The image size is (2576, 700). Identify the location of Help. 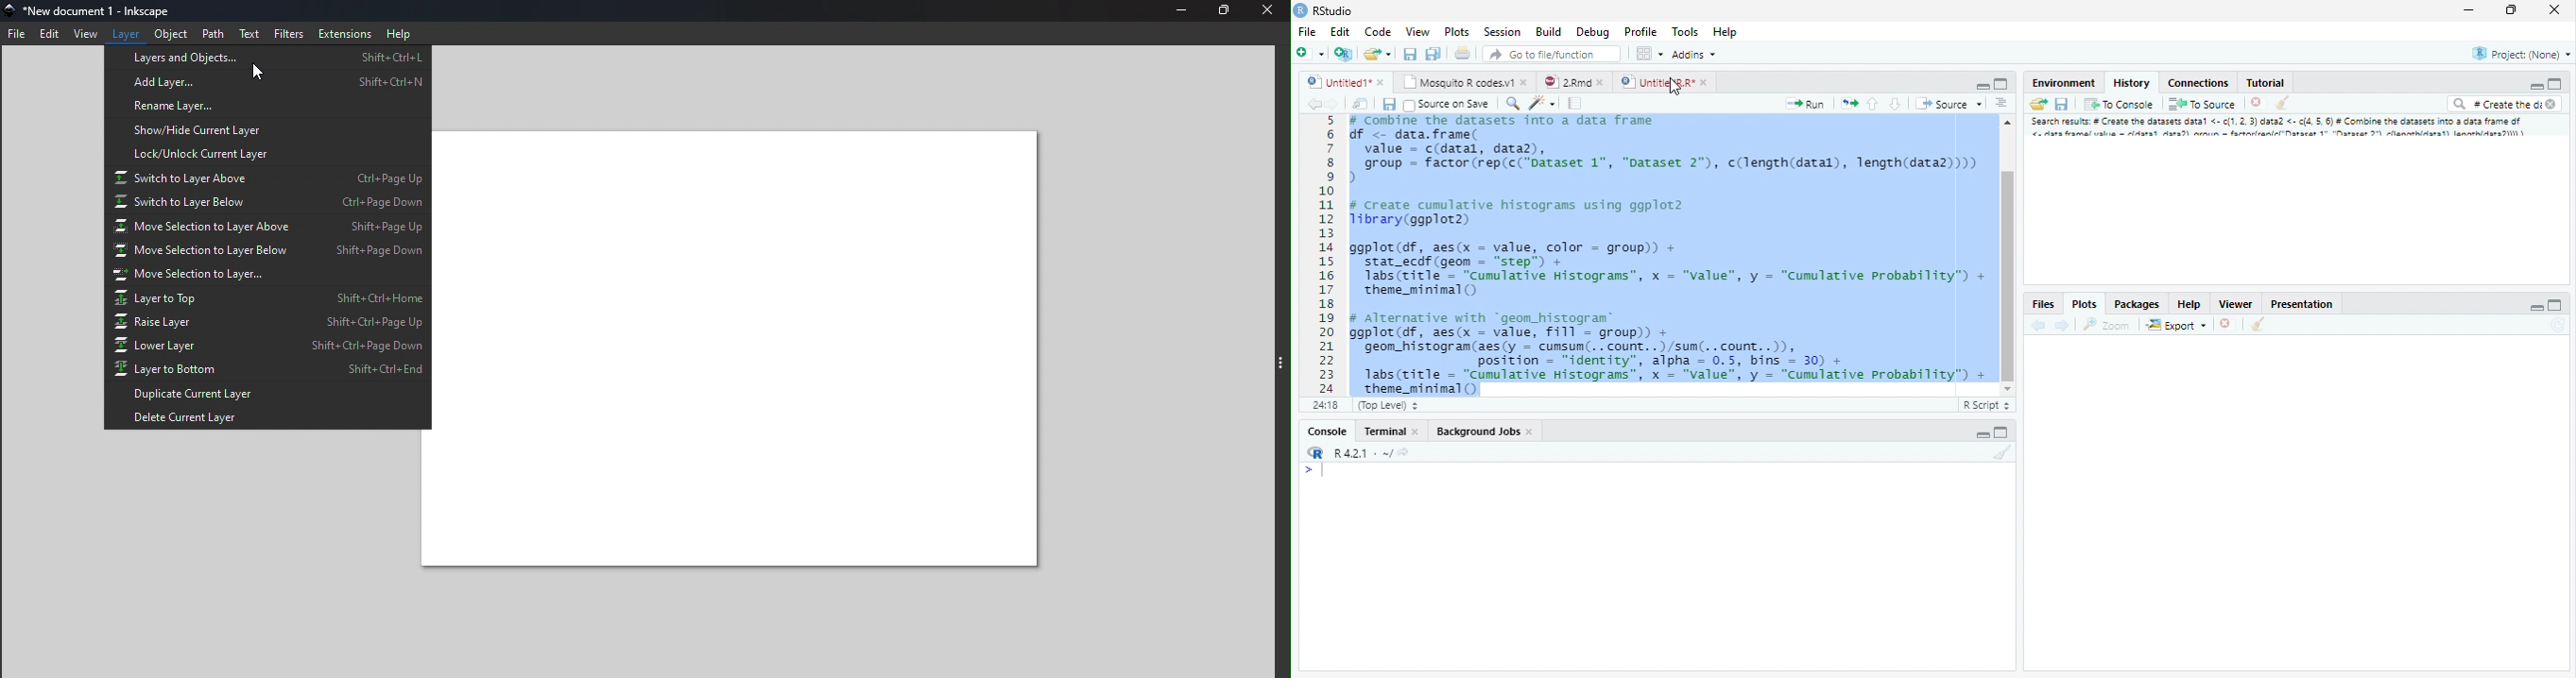
(2189, 303).